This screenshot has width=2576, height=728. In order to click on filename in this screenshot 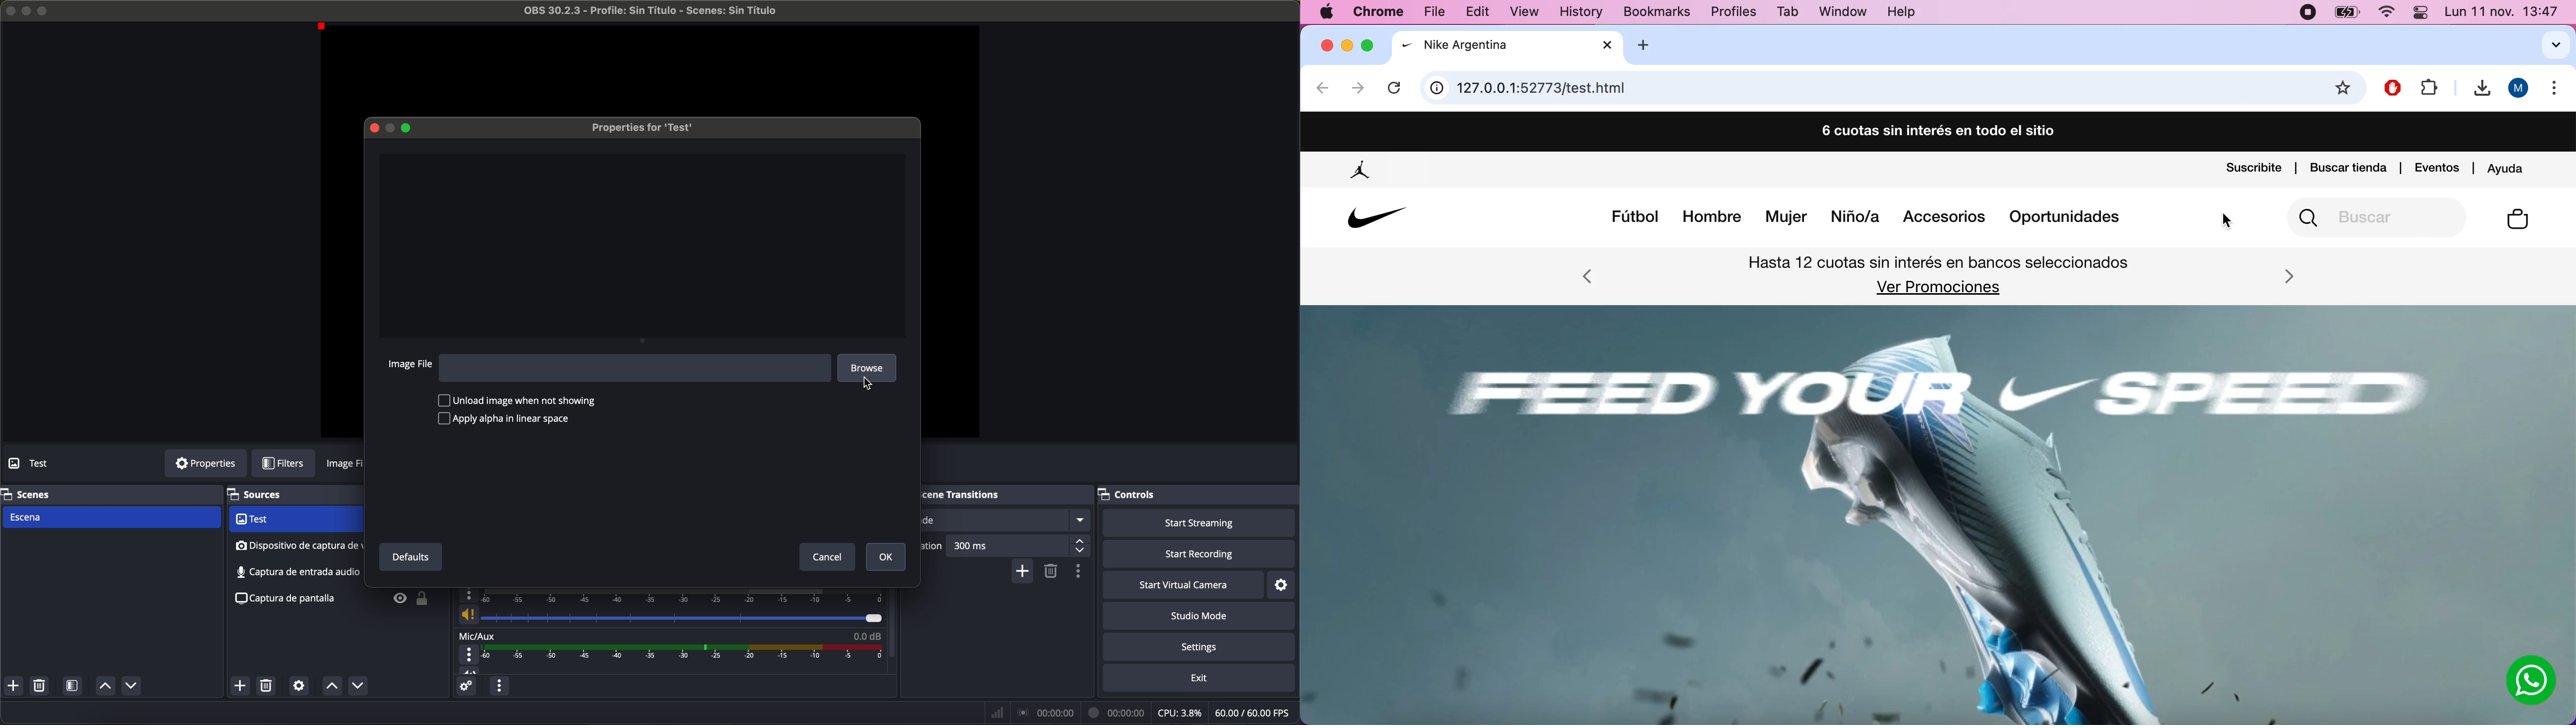, I will do `click(652, 10)`.